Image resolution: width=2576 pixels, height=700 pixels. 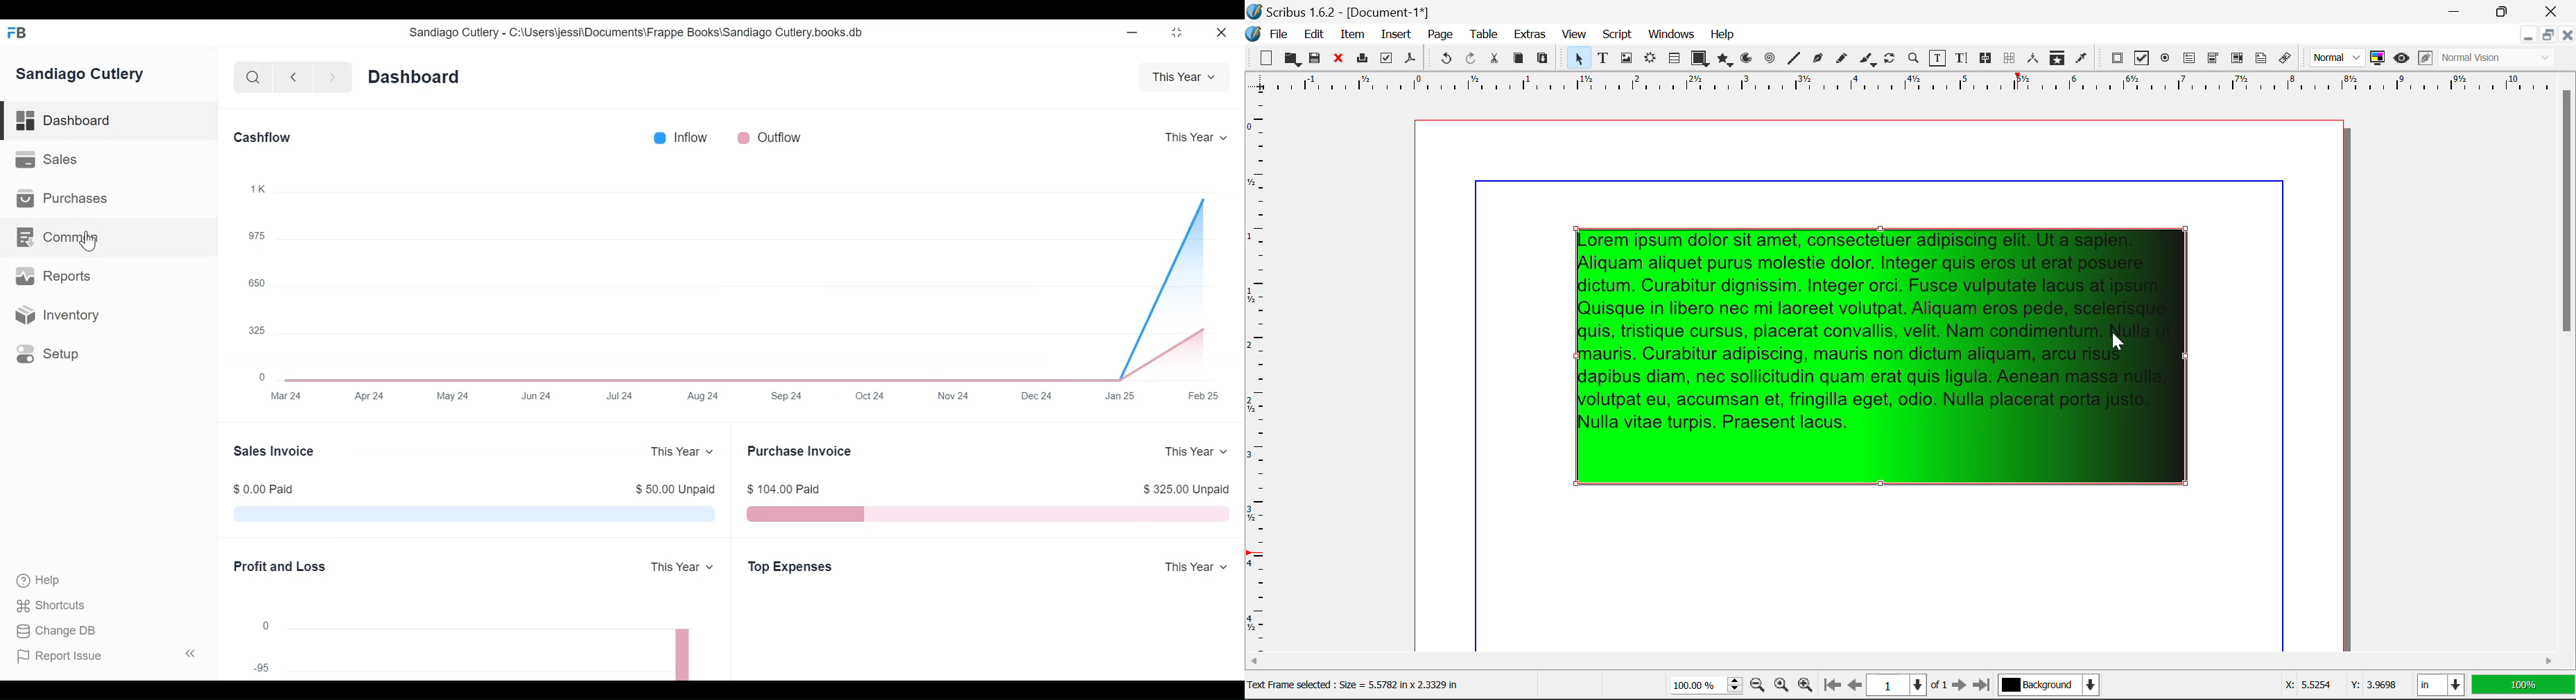 I want to click on View, so click(x=1574, y=35).